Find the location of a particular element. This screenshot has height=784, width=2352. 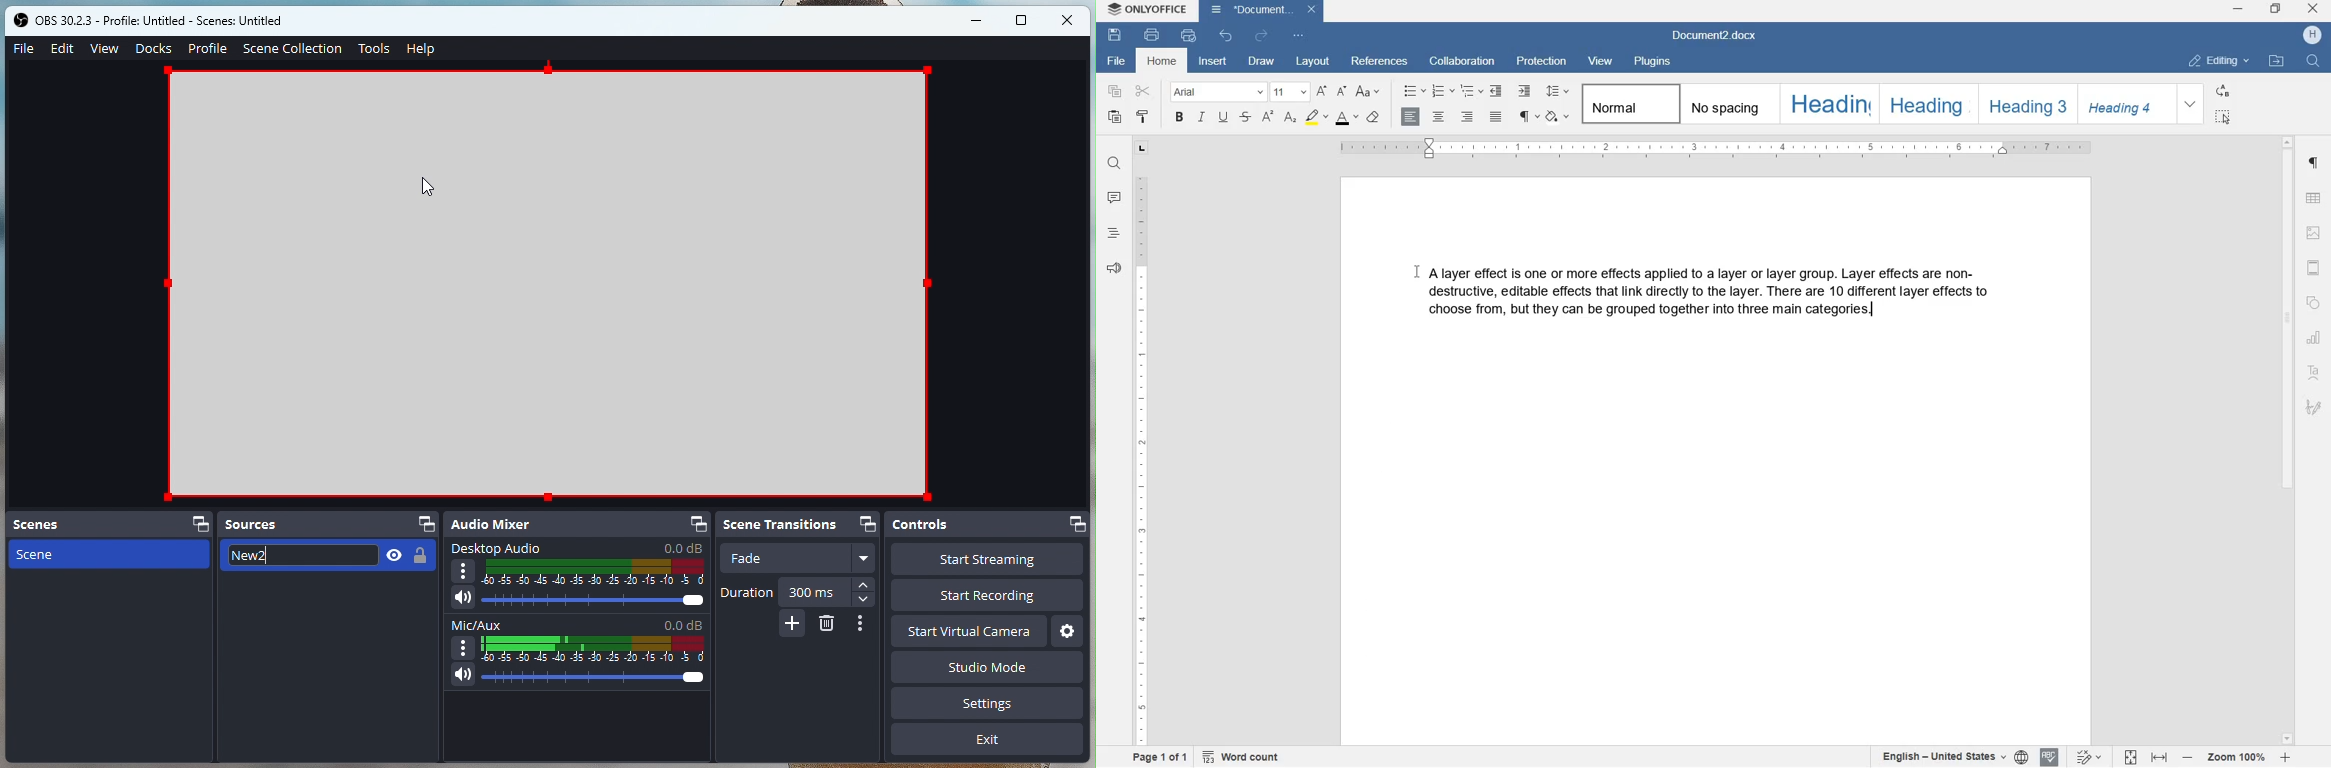

SceneCollection is located at coordinates (294, 47).